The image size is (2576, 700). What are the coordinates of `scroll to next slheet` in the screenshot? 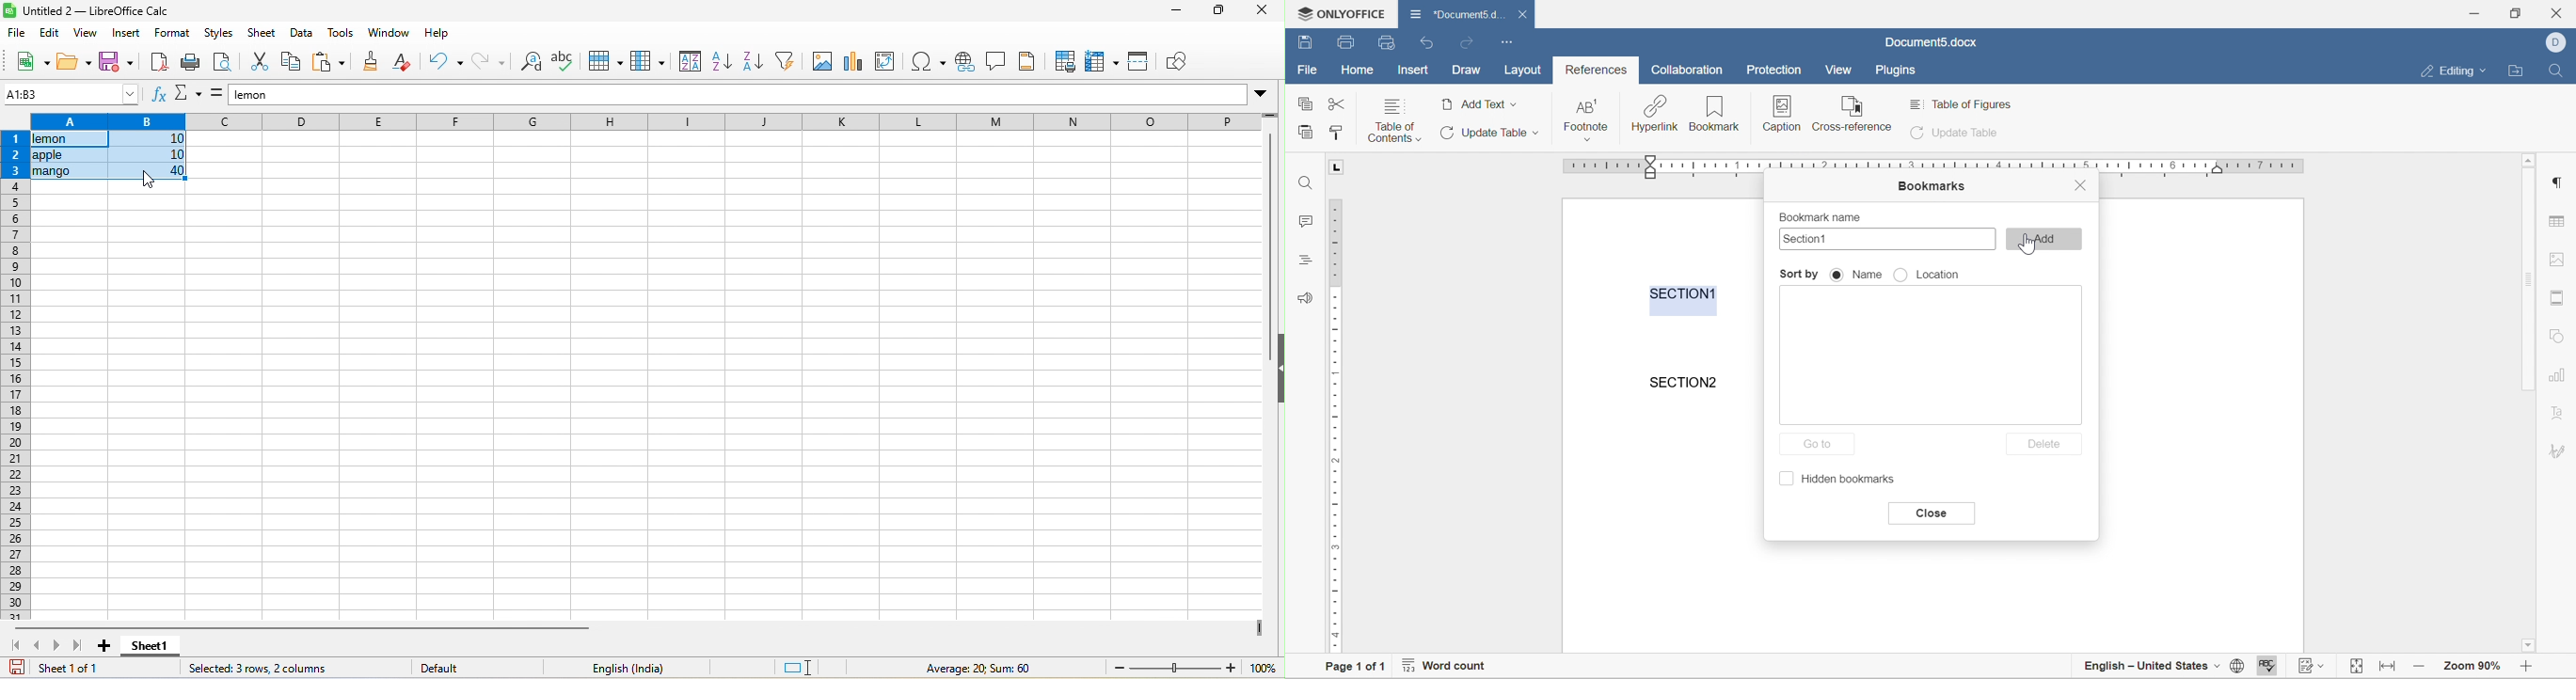 It's located at (56, 648).